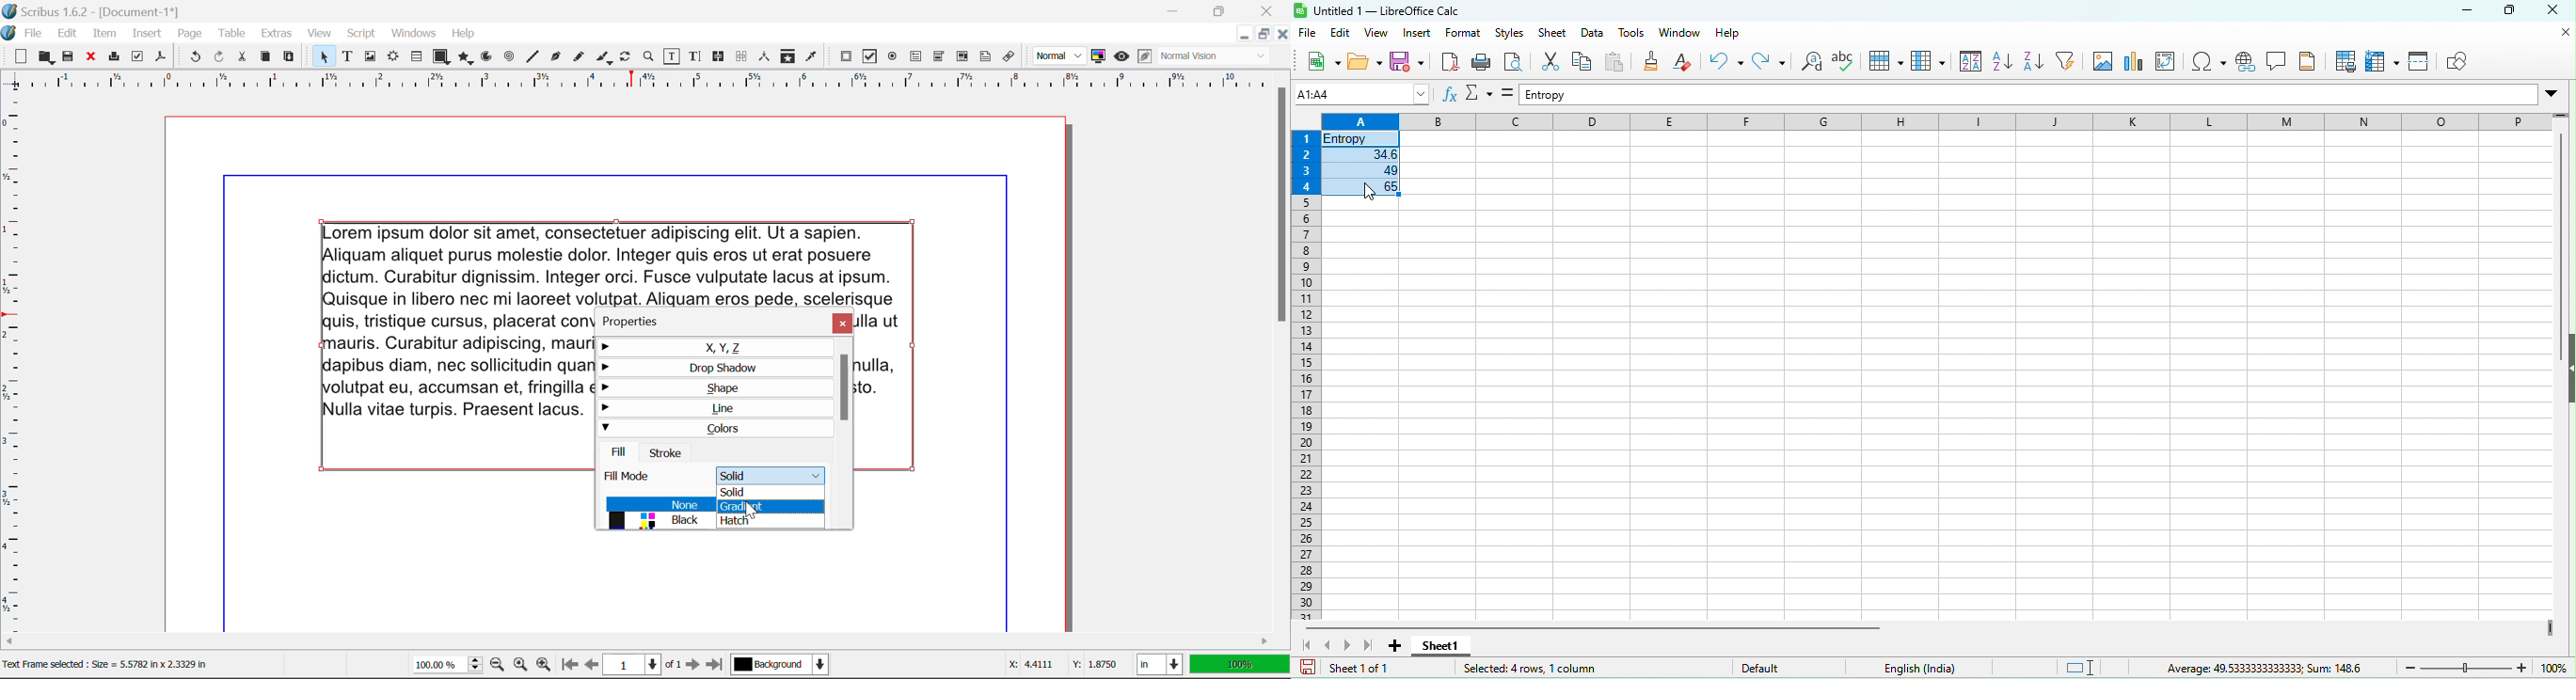 The width and height of the screenshot is (2576, 700). I want to click on Edit, so click(67, 34).